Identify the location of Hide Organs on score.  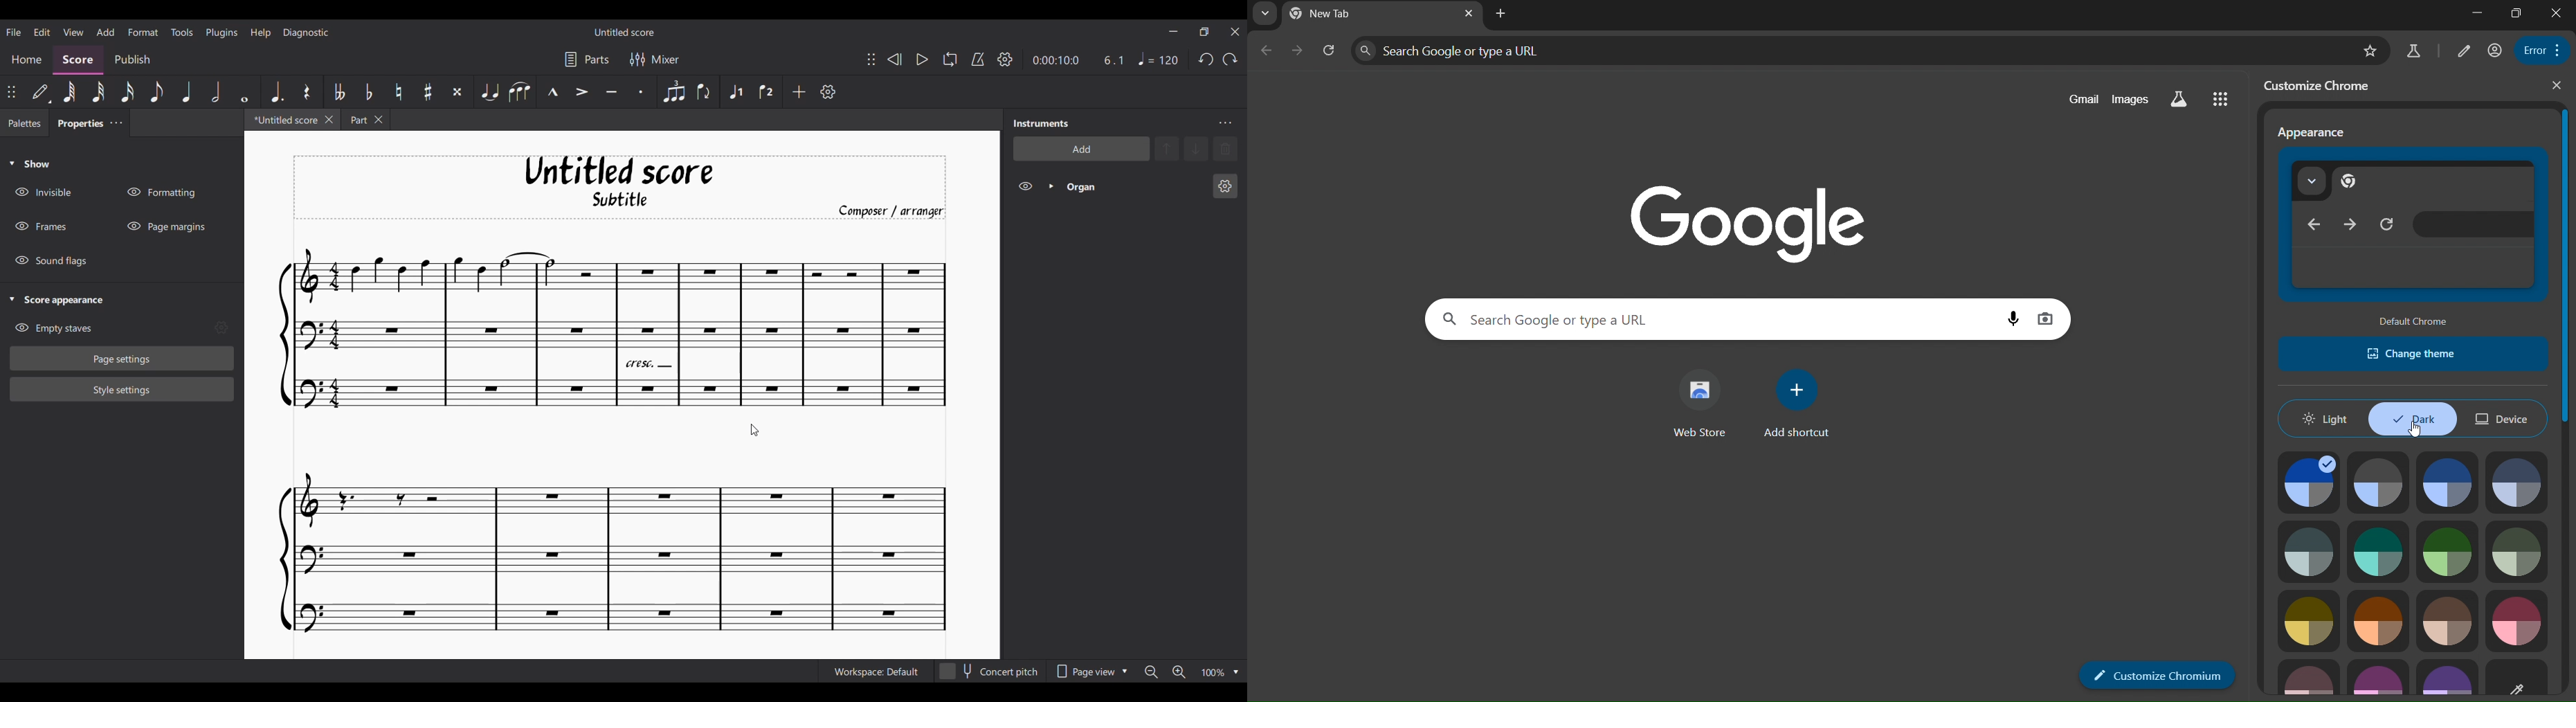
(1025, 187).